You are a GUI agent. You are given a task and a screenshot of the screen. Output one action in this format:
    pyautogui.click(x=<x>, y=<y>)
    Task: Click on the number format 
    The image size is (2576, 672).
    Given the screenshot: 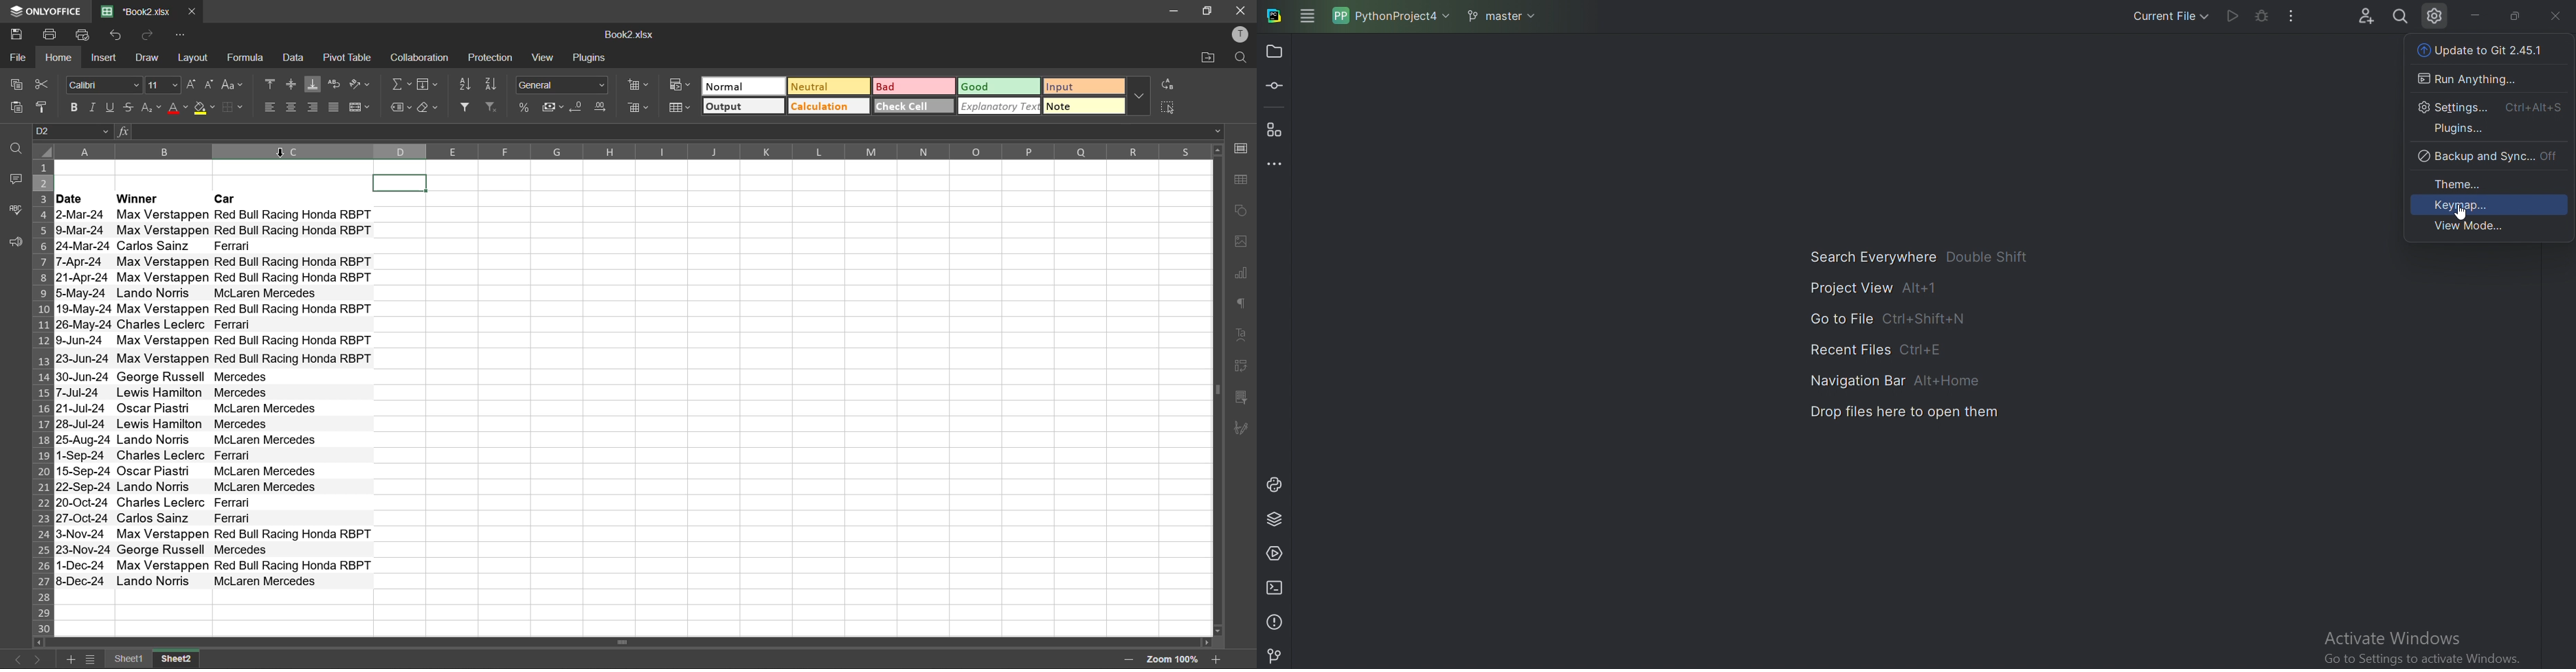 What is the action you would take?
    pyautogui.click(x=561, y=85)
    